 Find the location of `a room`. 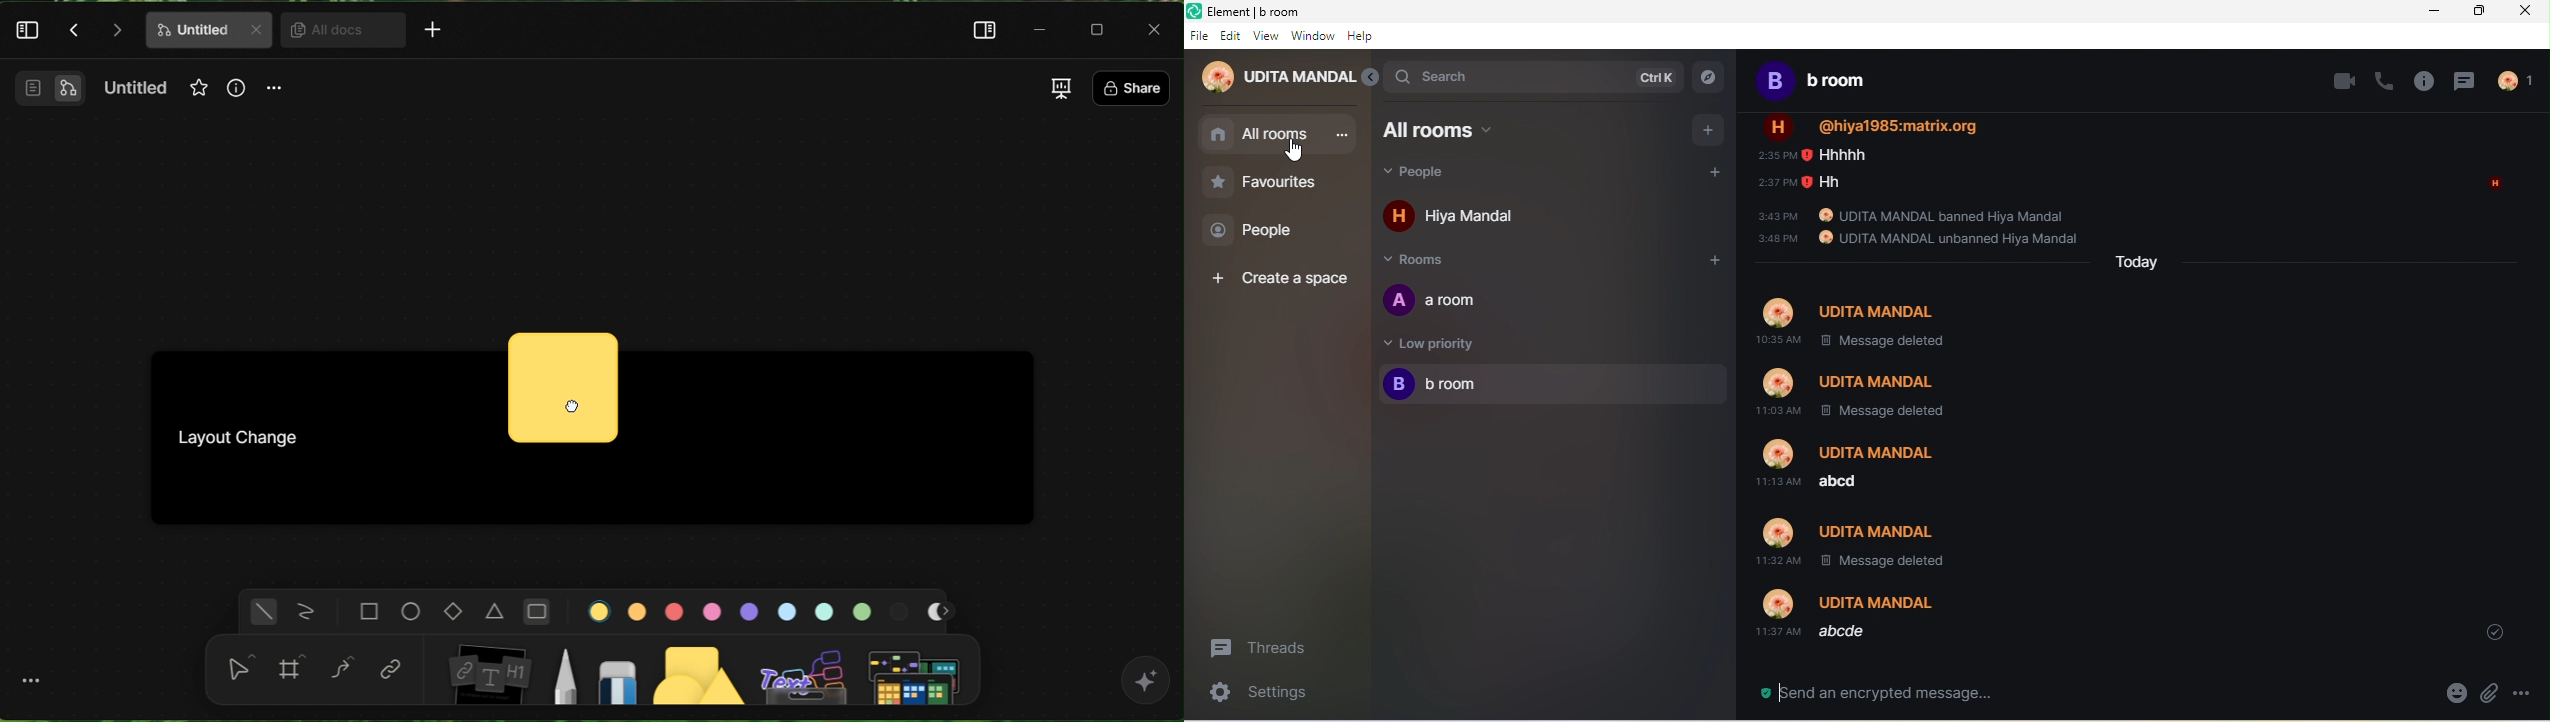

a room is located at coordinates (1444, 299).